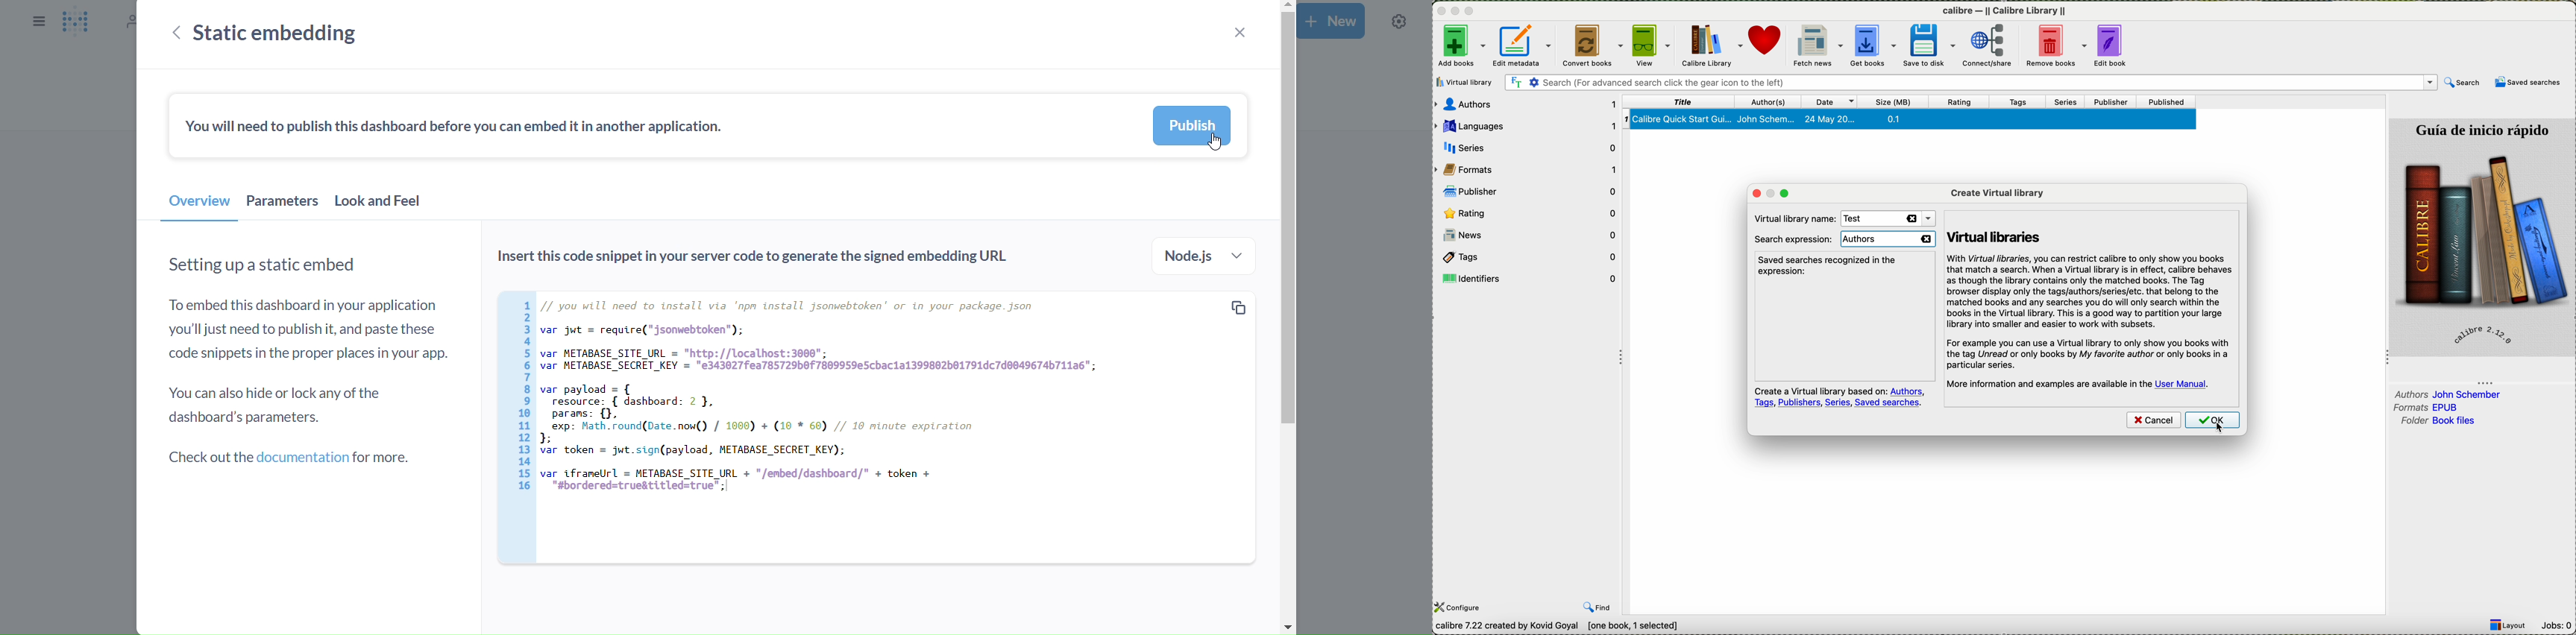 Image resolution: width=2576 pixels, height=644 pixels. I want to click on identifiers, so click(1531, 277).